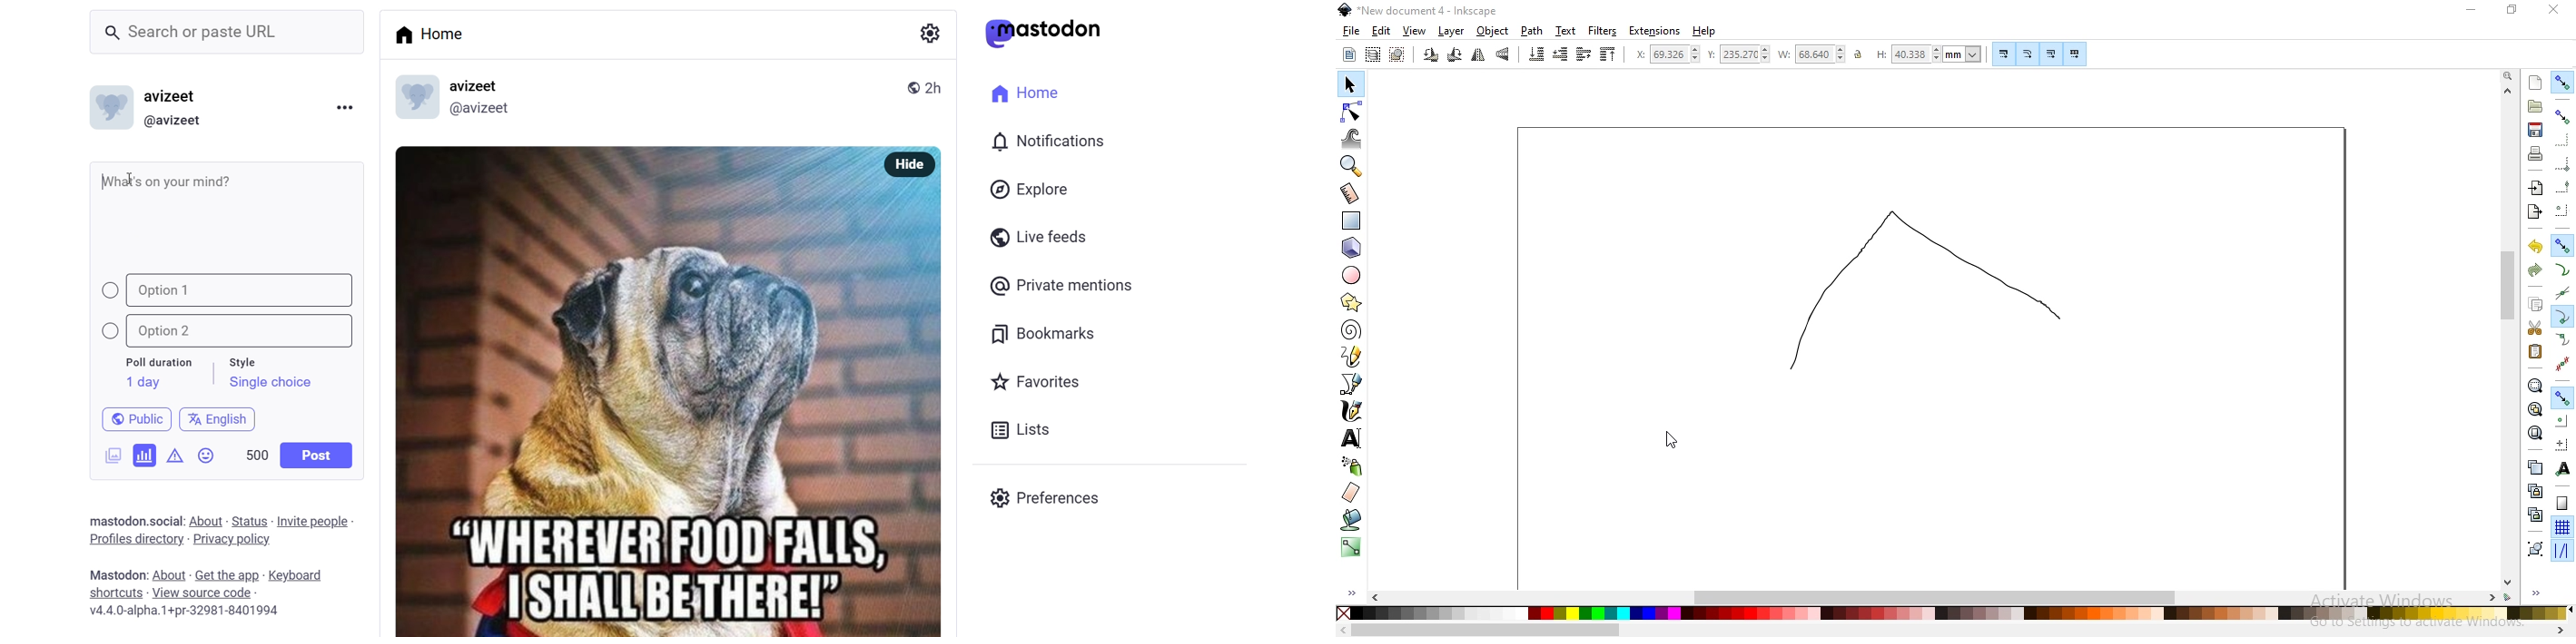 This screenshot has height=644, width=2576. What do you see at coordinates (2534, 328) in the screenshot?
I see `cut` at bounding box center [2534, 328].